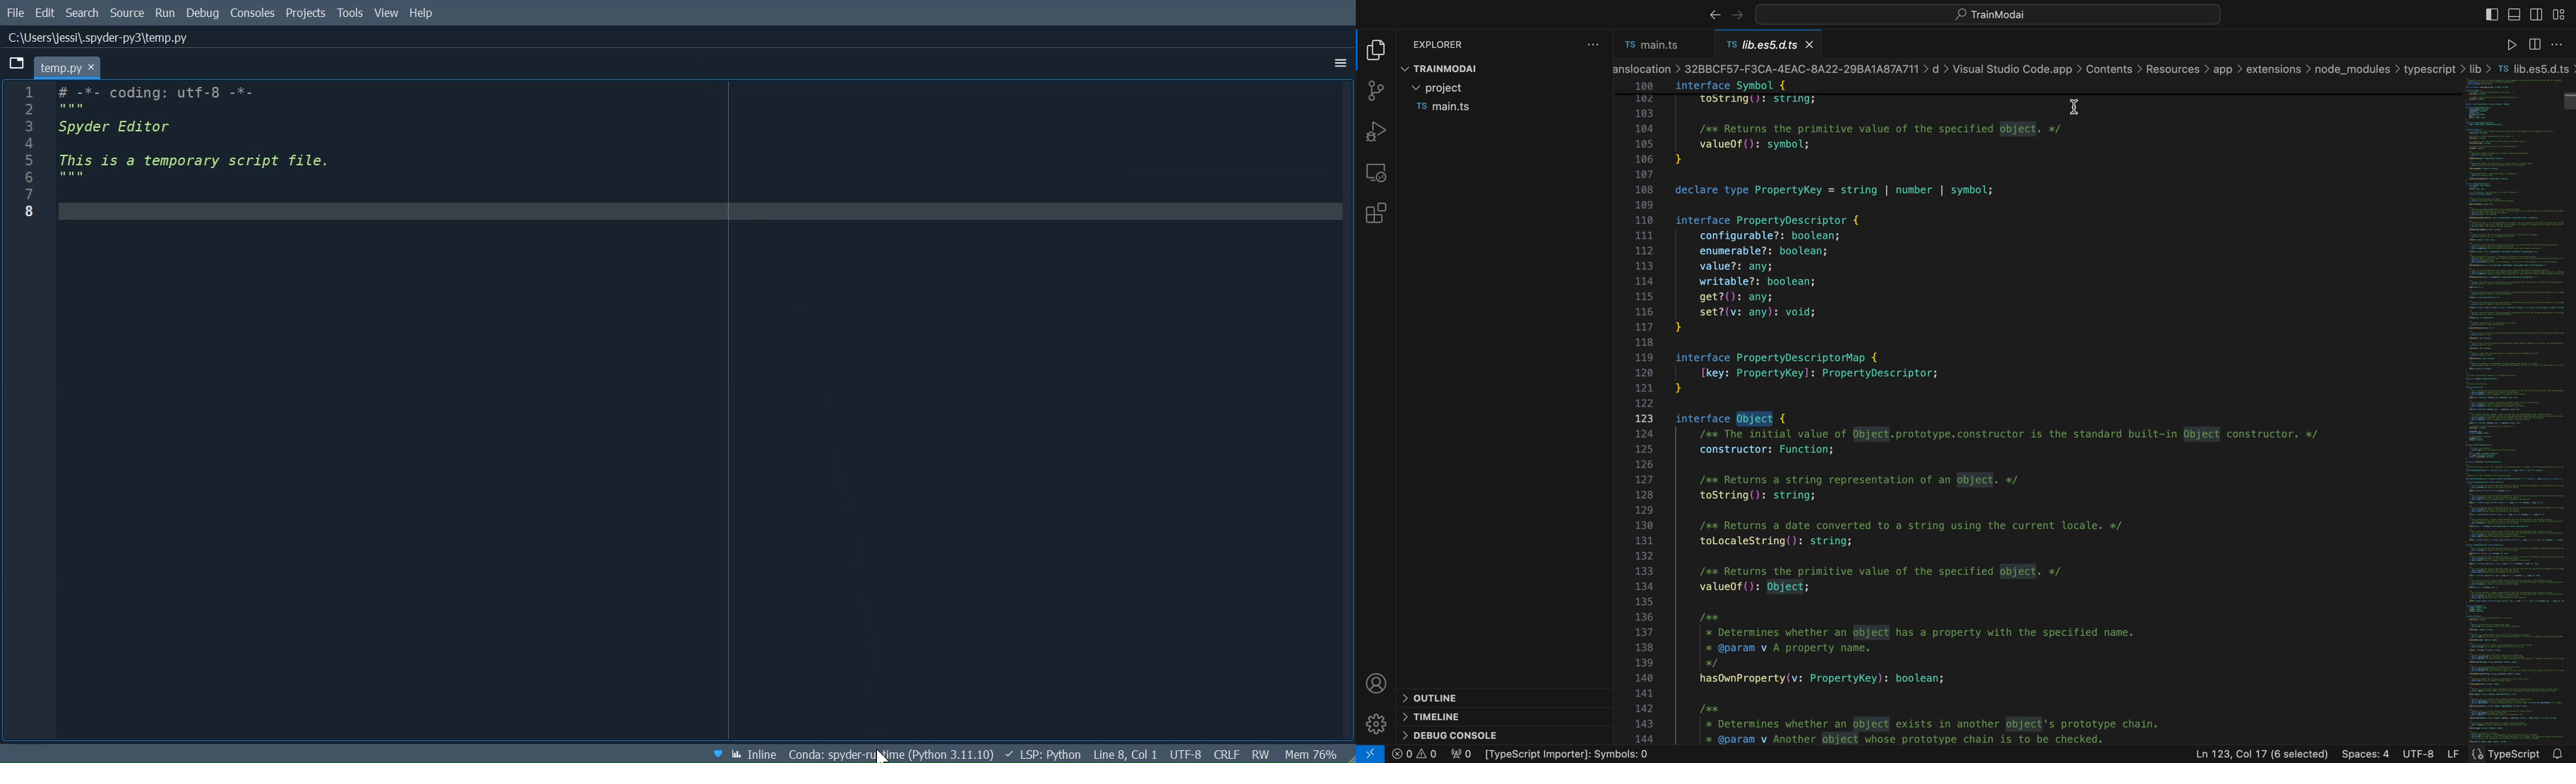  What do you see at coordinates (166, 13) in the screenshot?
I see `Run` at bounding box center [166, 13].